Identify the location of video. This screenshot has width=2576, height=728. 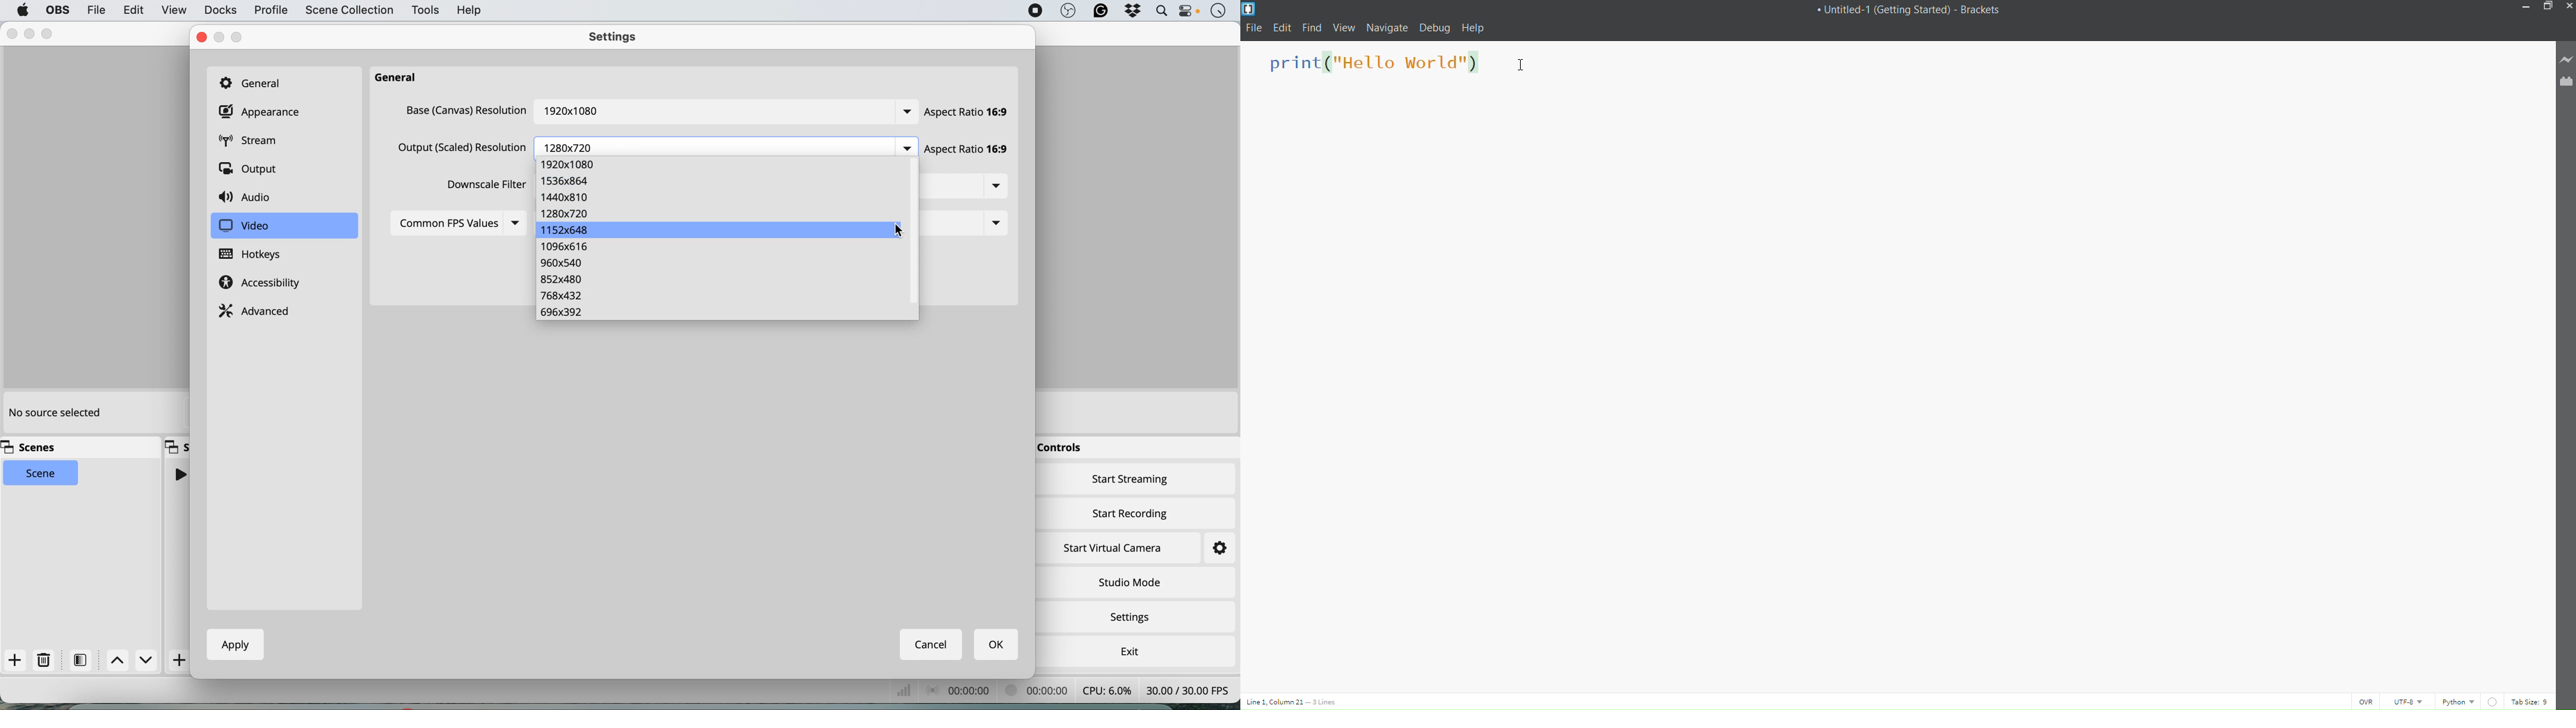
(244, 226).